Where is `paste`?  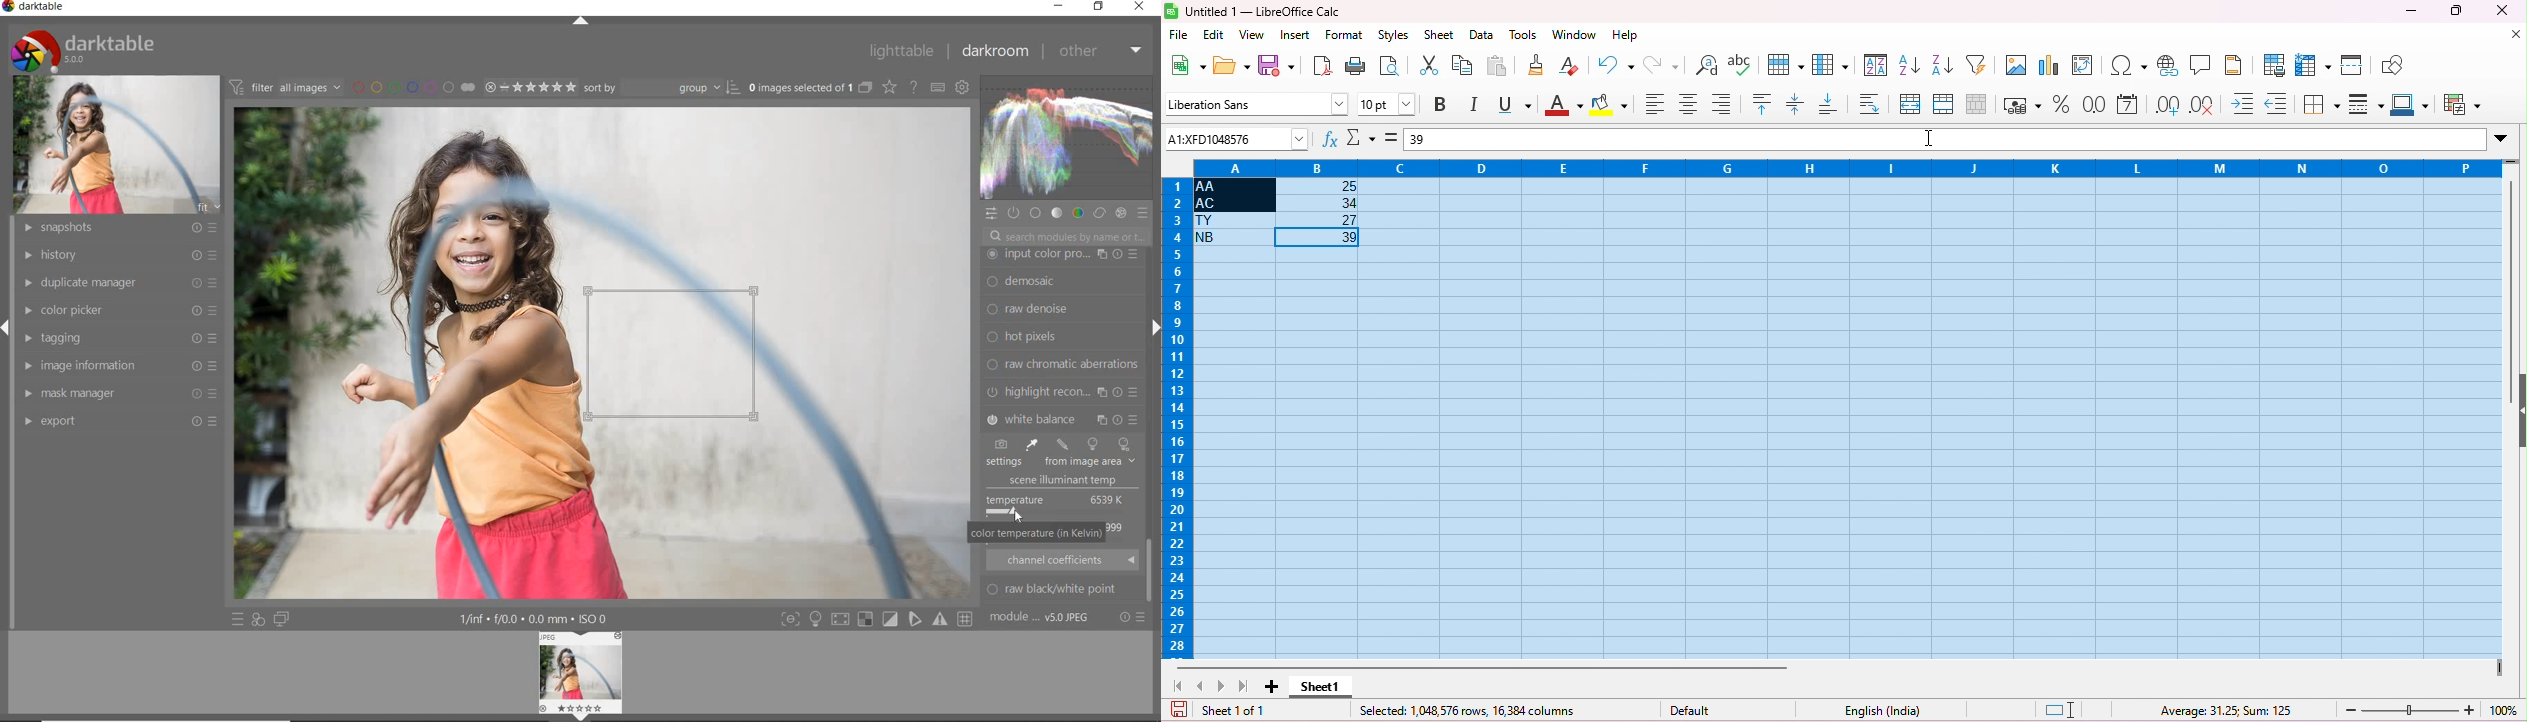 paste is located at coordinates (1497, 65).